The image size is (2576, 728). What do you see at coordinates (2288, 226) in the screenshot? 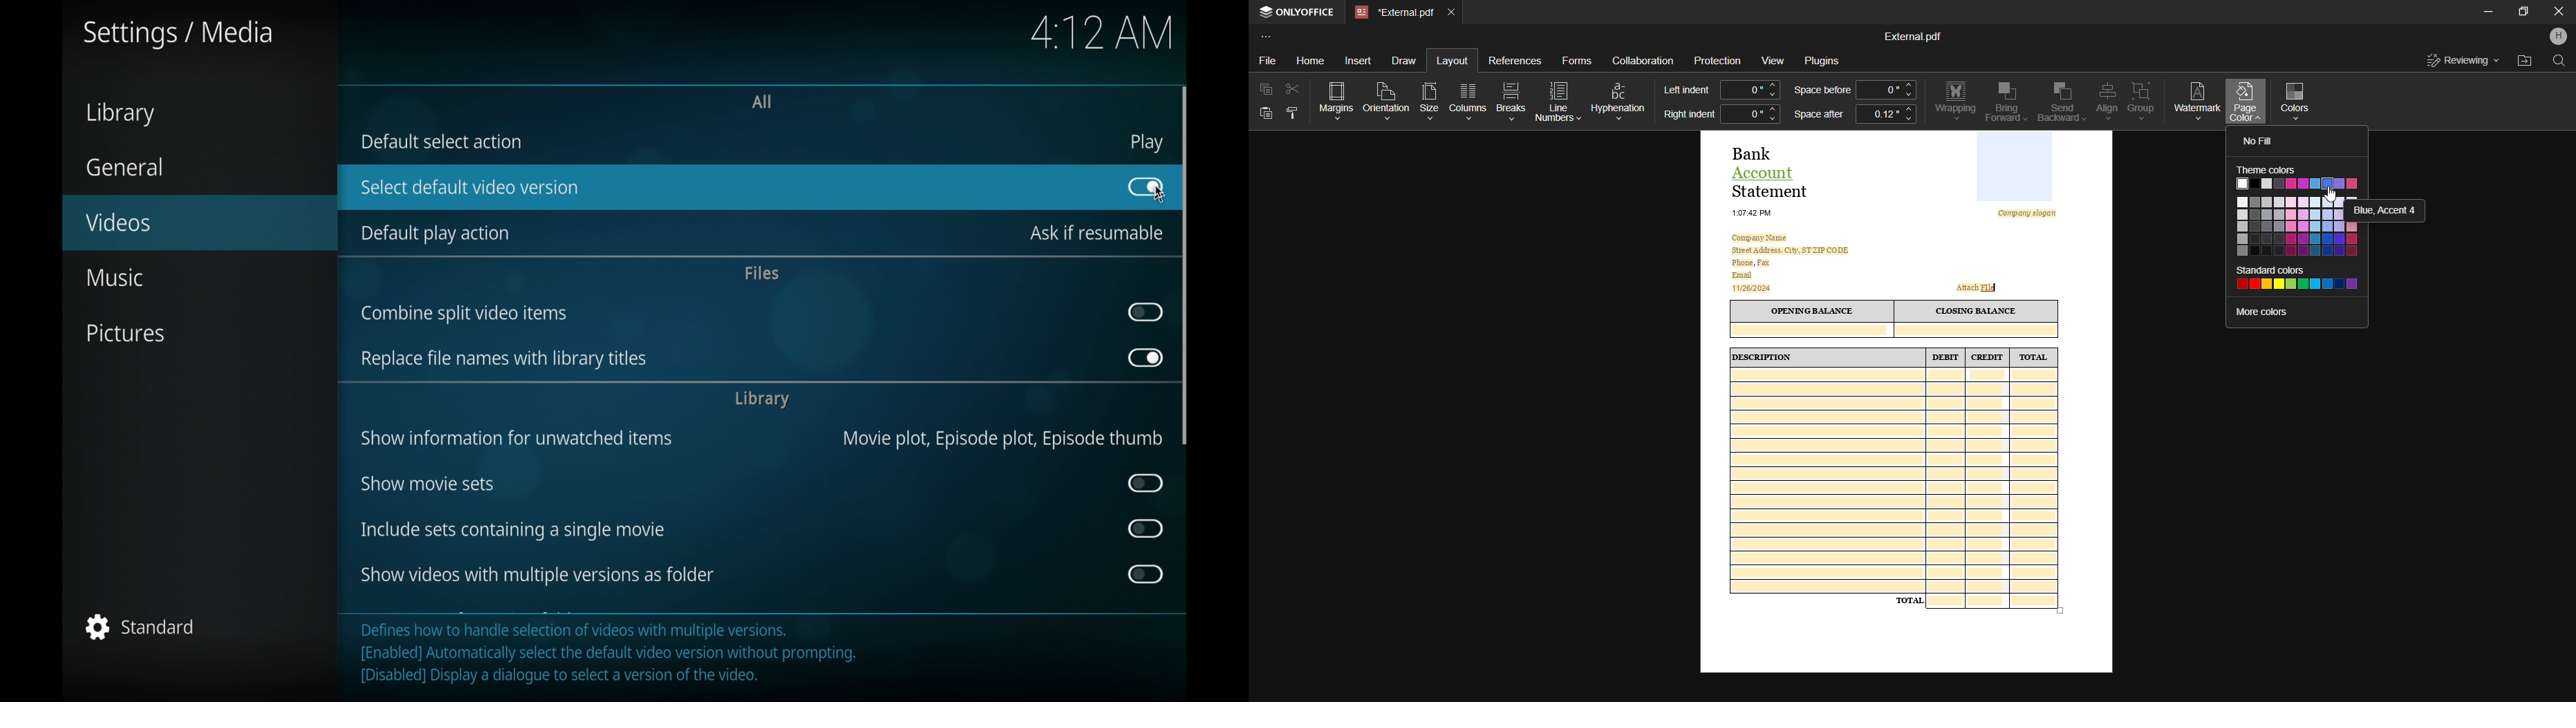
I see `Other Color Options` at bounding box center [2288, 226].